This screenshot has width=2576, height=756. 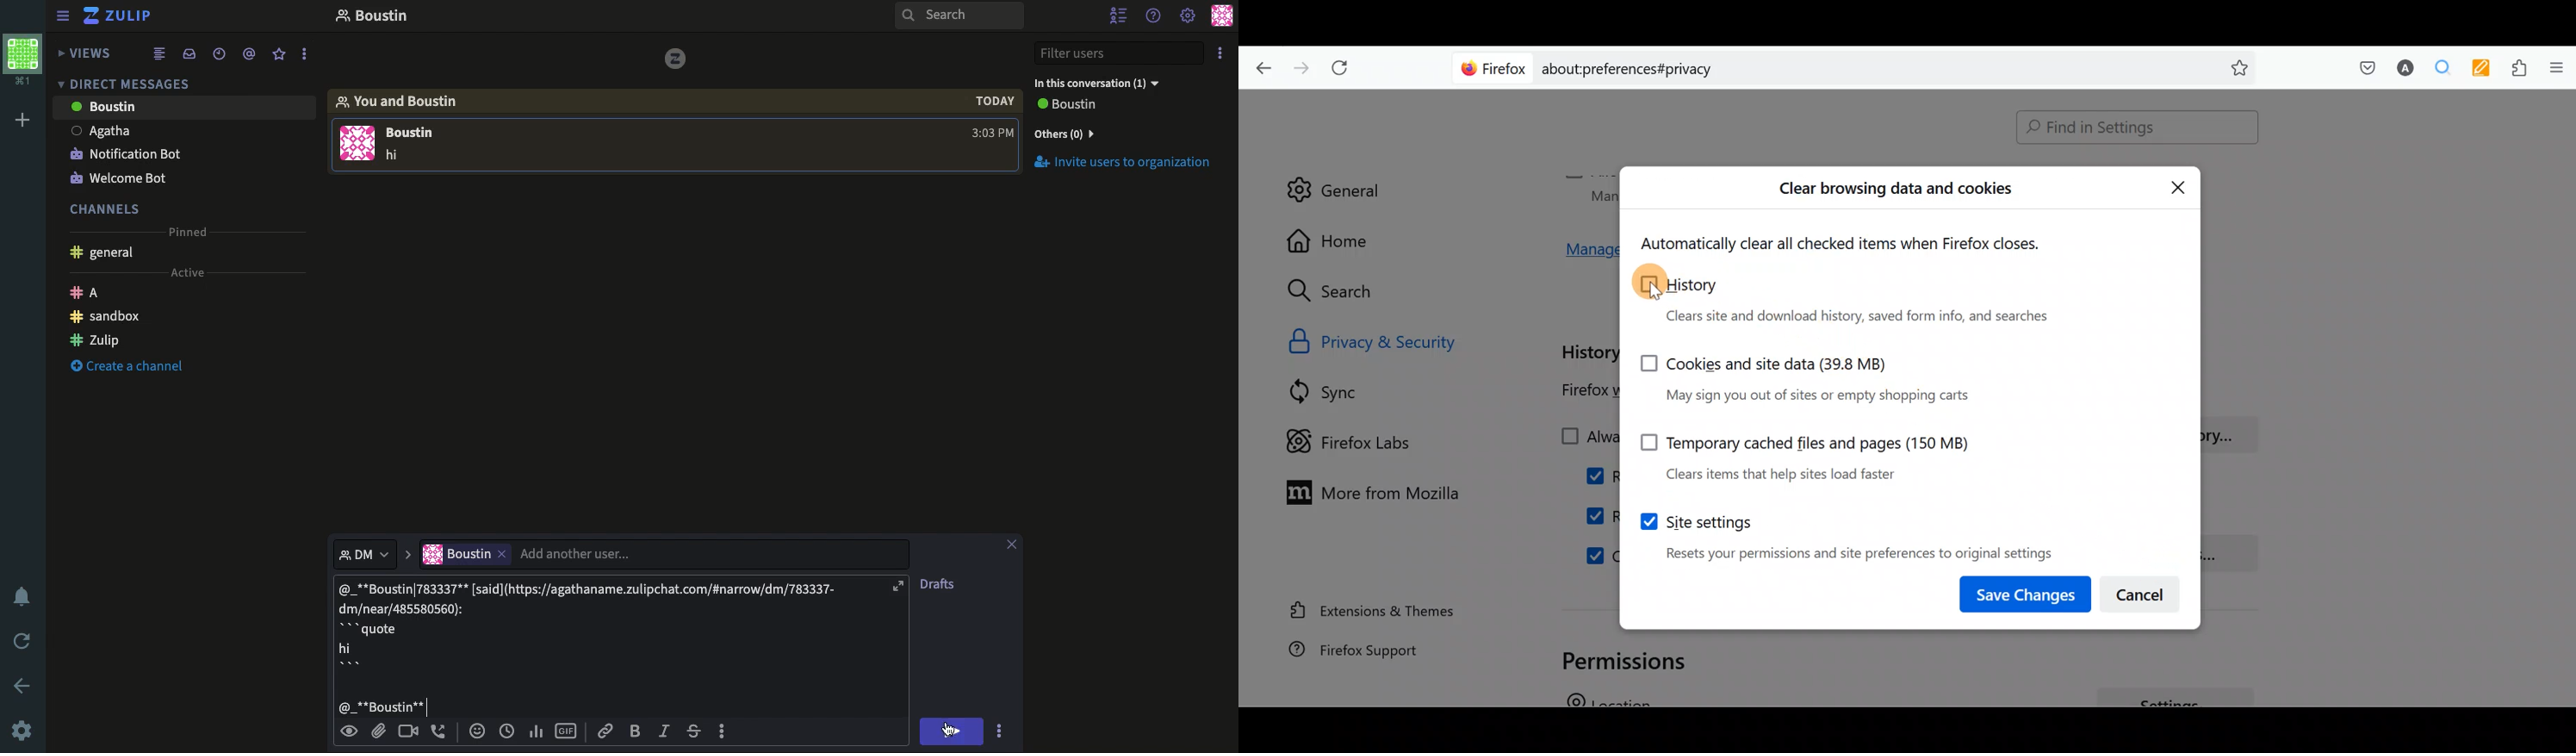 I want to click on Welcome bot, so click(x=123, y=174).